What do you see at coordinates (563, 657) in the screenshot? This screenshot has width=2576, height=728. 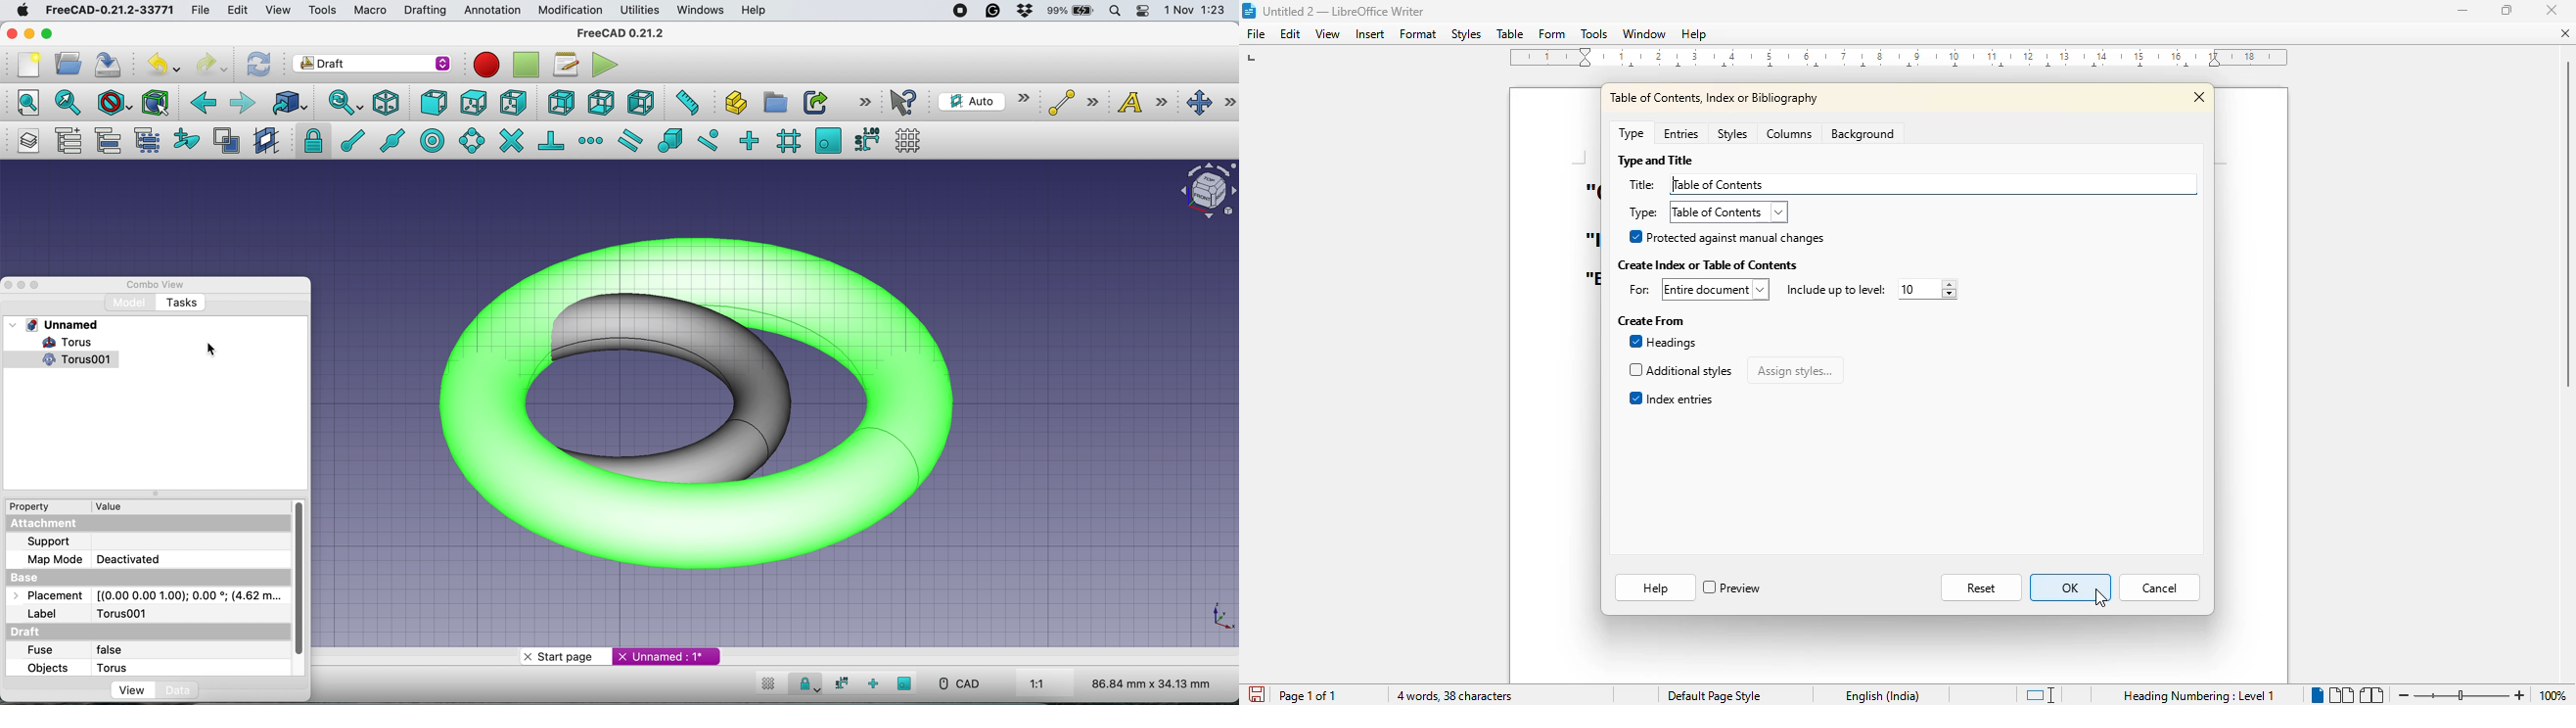 I see `start page` at bounding box center [563, 657].